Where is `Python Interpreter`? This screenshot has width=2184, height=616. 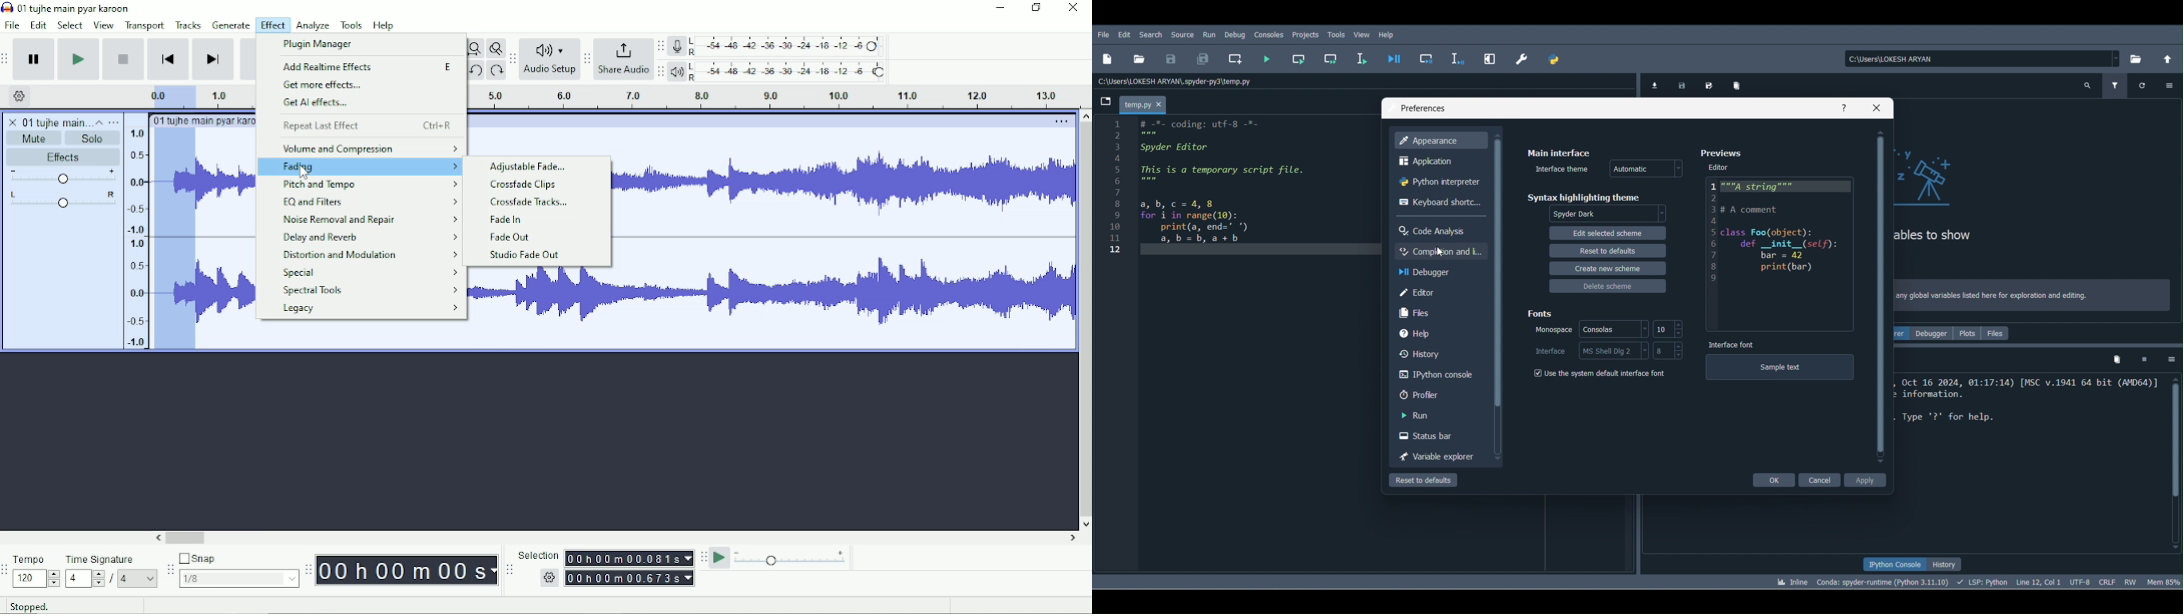 Python Interpreter is located at coordinates (1440, 180).